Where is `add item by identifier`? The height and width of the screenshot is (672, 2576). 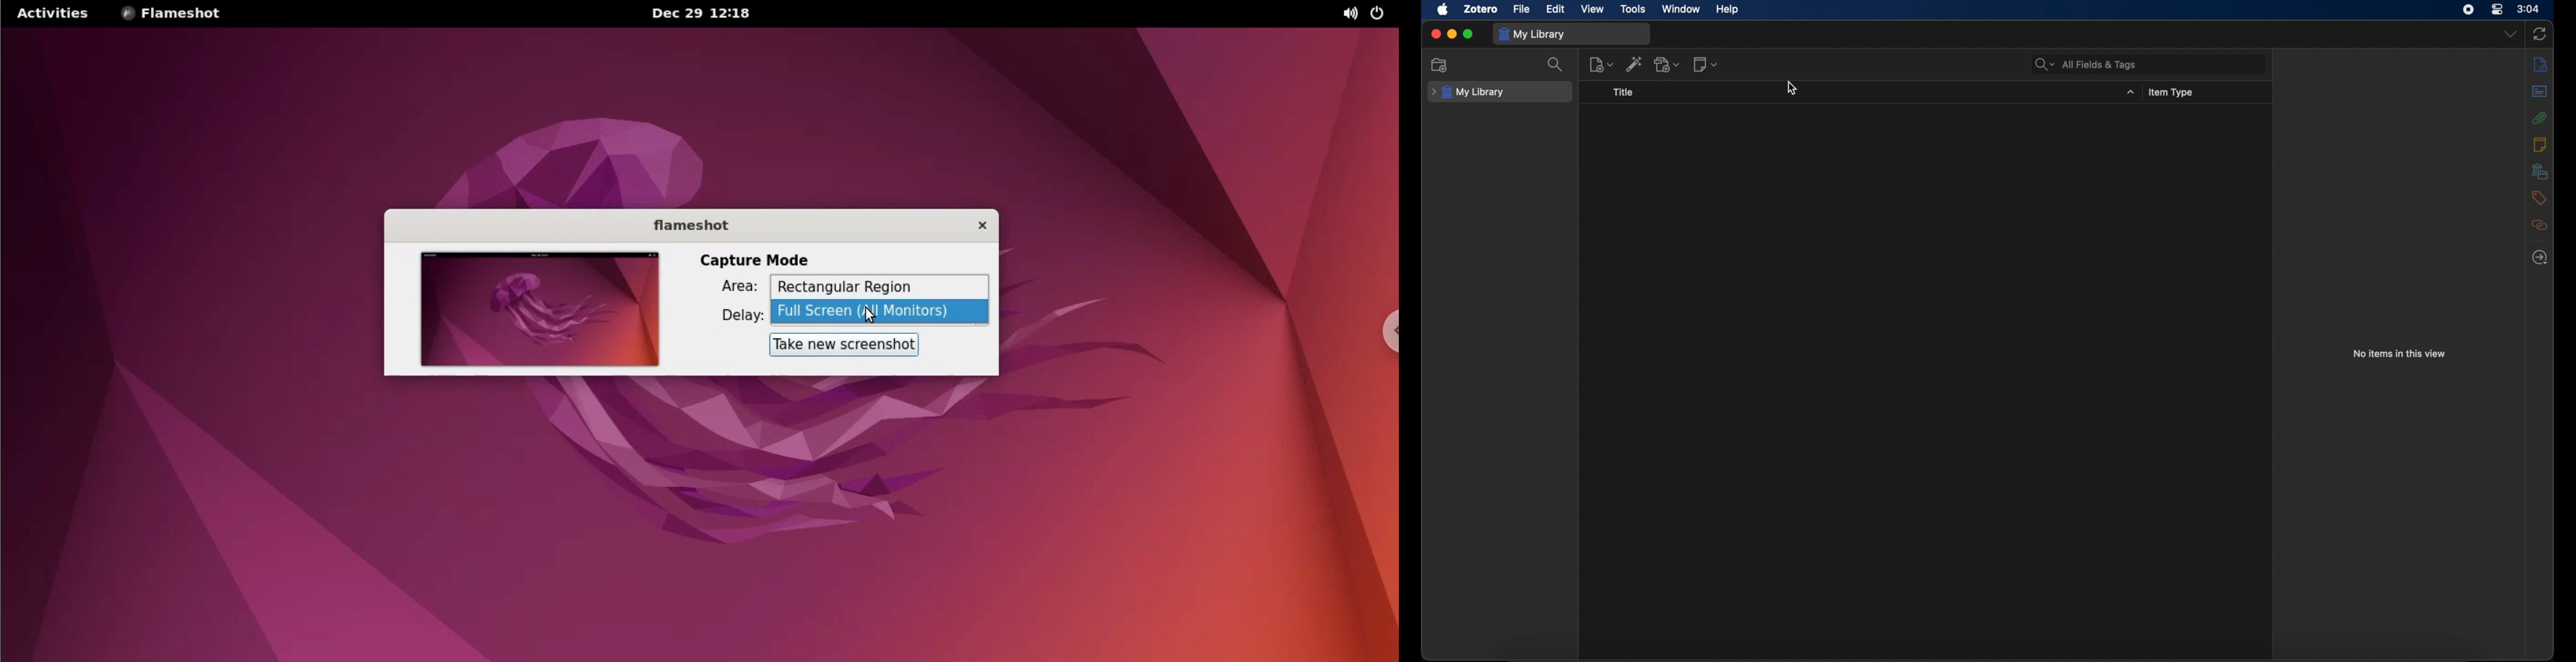
add item by identifier is located at coordinates (1635, 65).